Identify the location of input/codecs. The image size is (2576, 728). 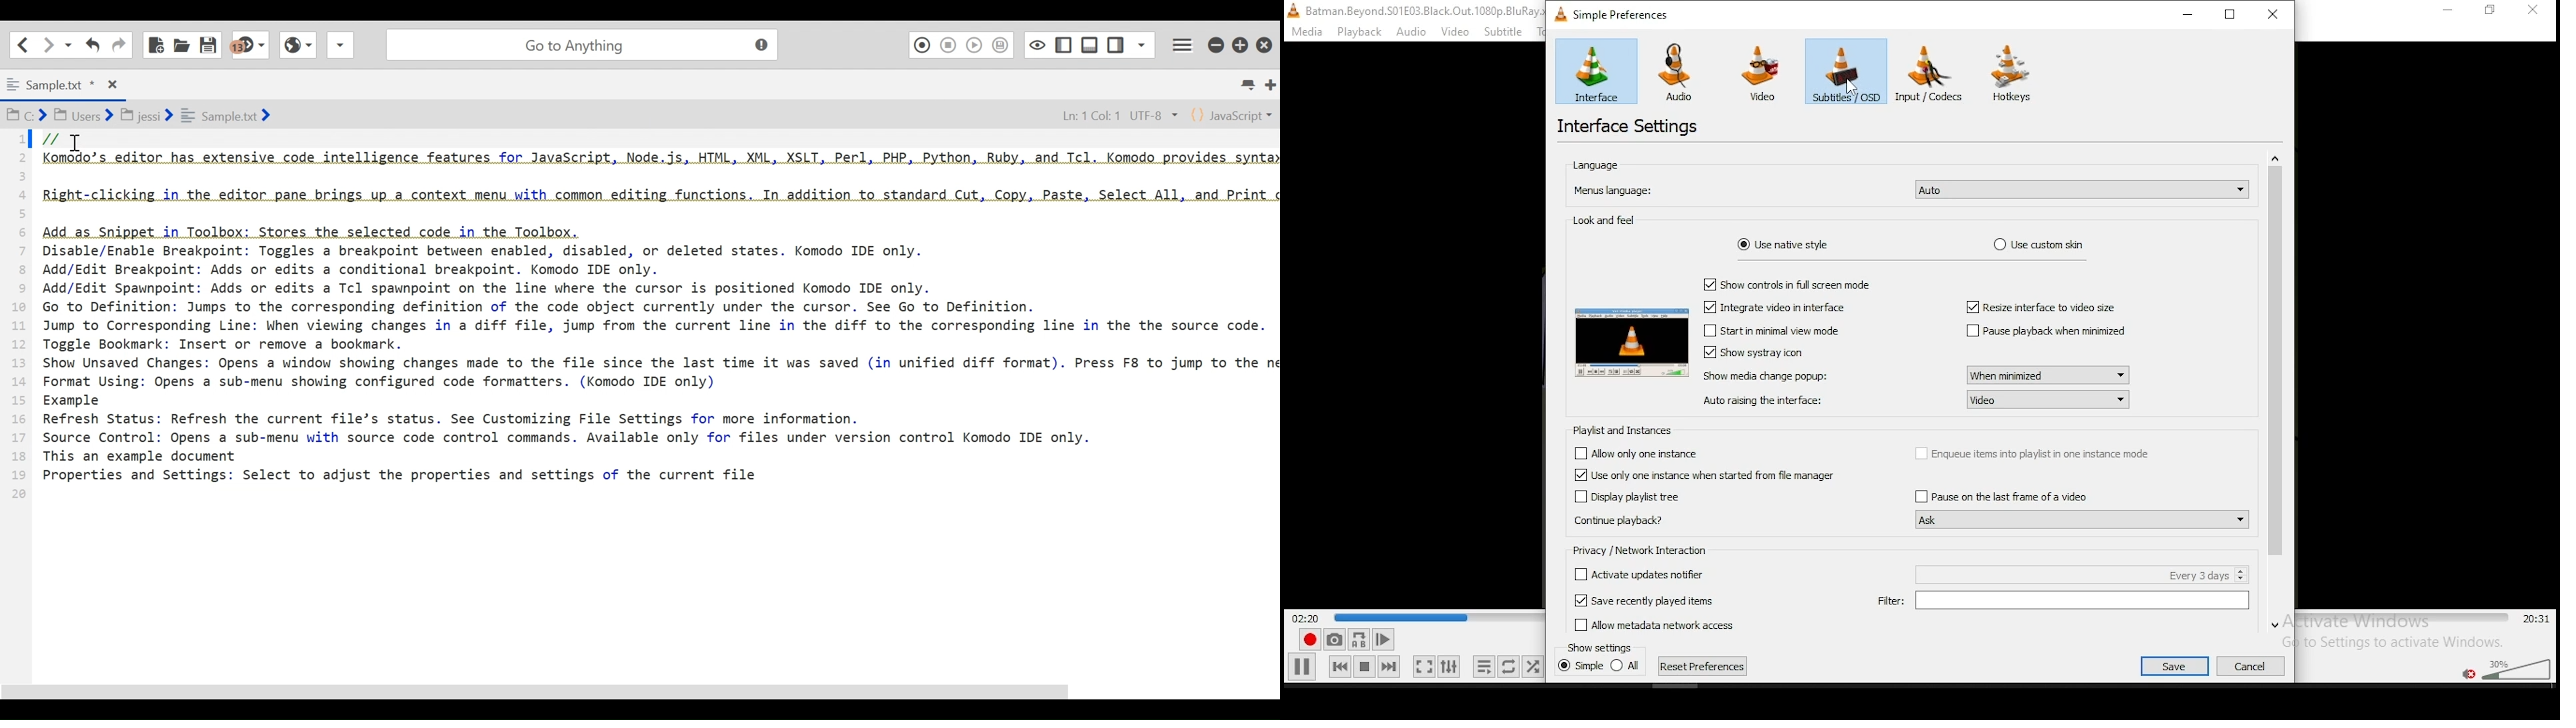
(1928, 73).